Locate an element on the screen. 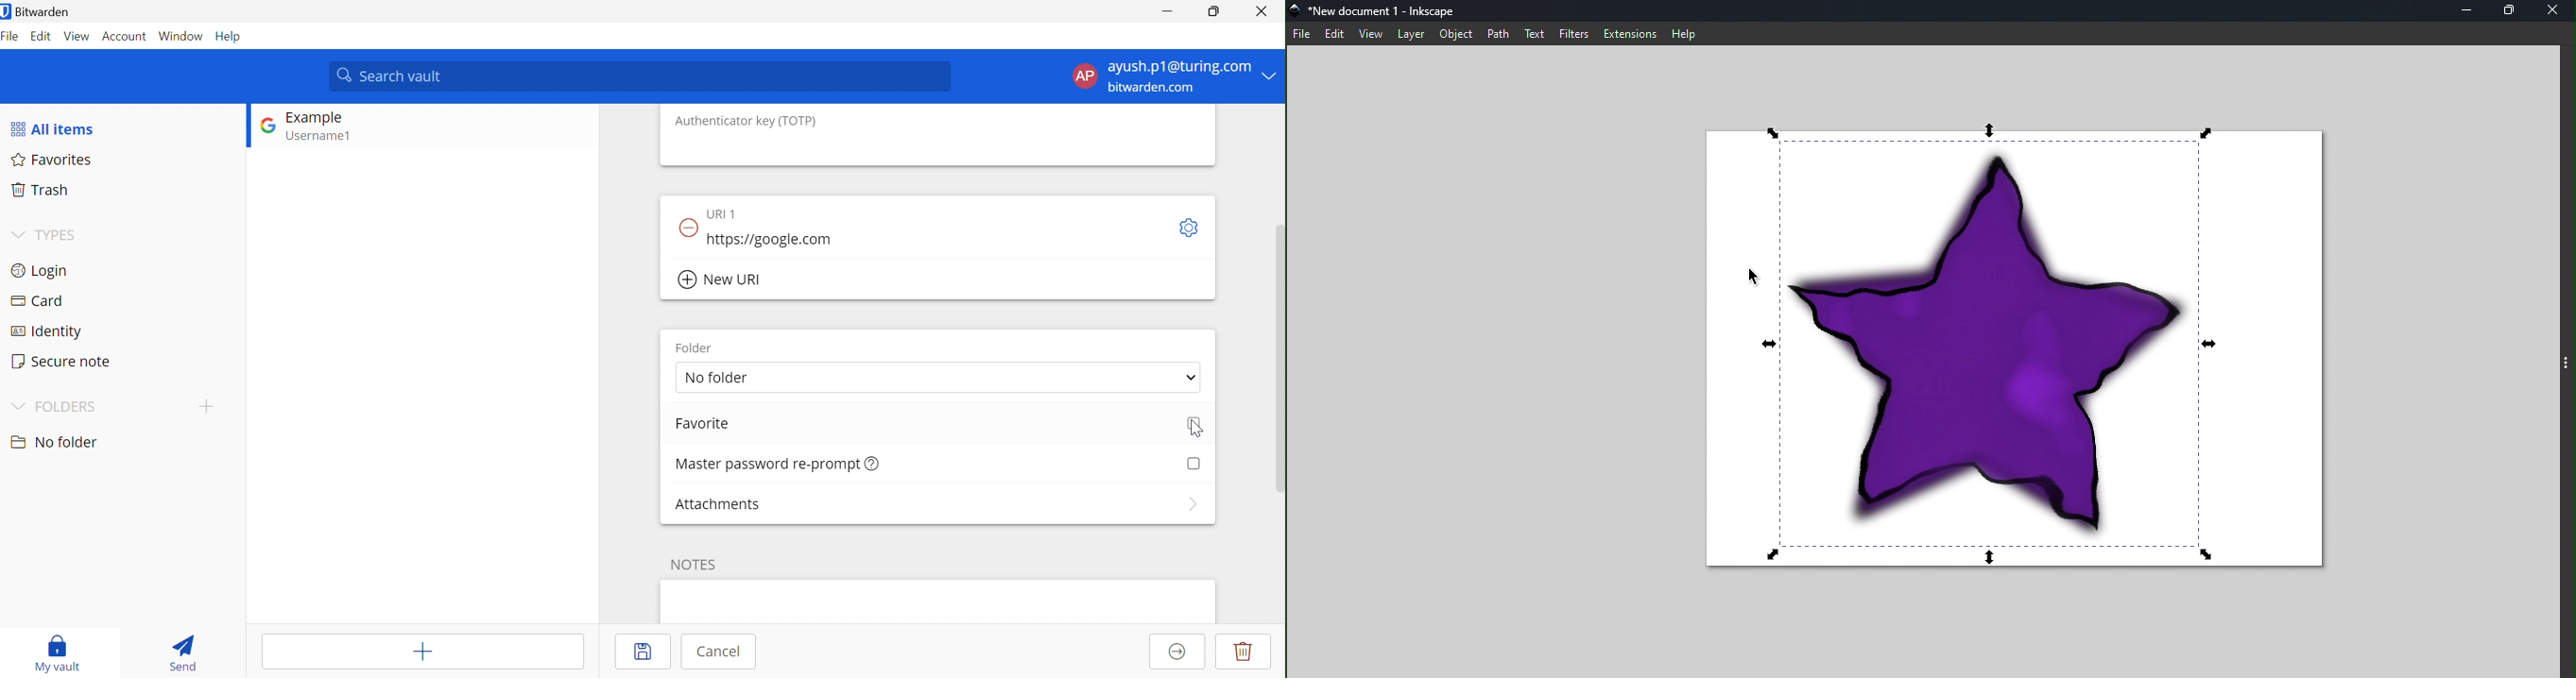 This screenshot has height=700, width=2576. New URI is located at coordinates (724, 280).